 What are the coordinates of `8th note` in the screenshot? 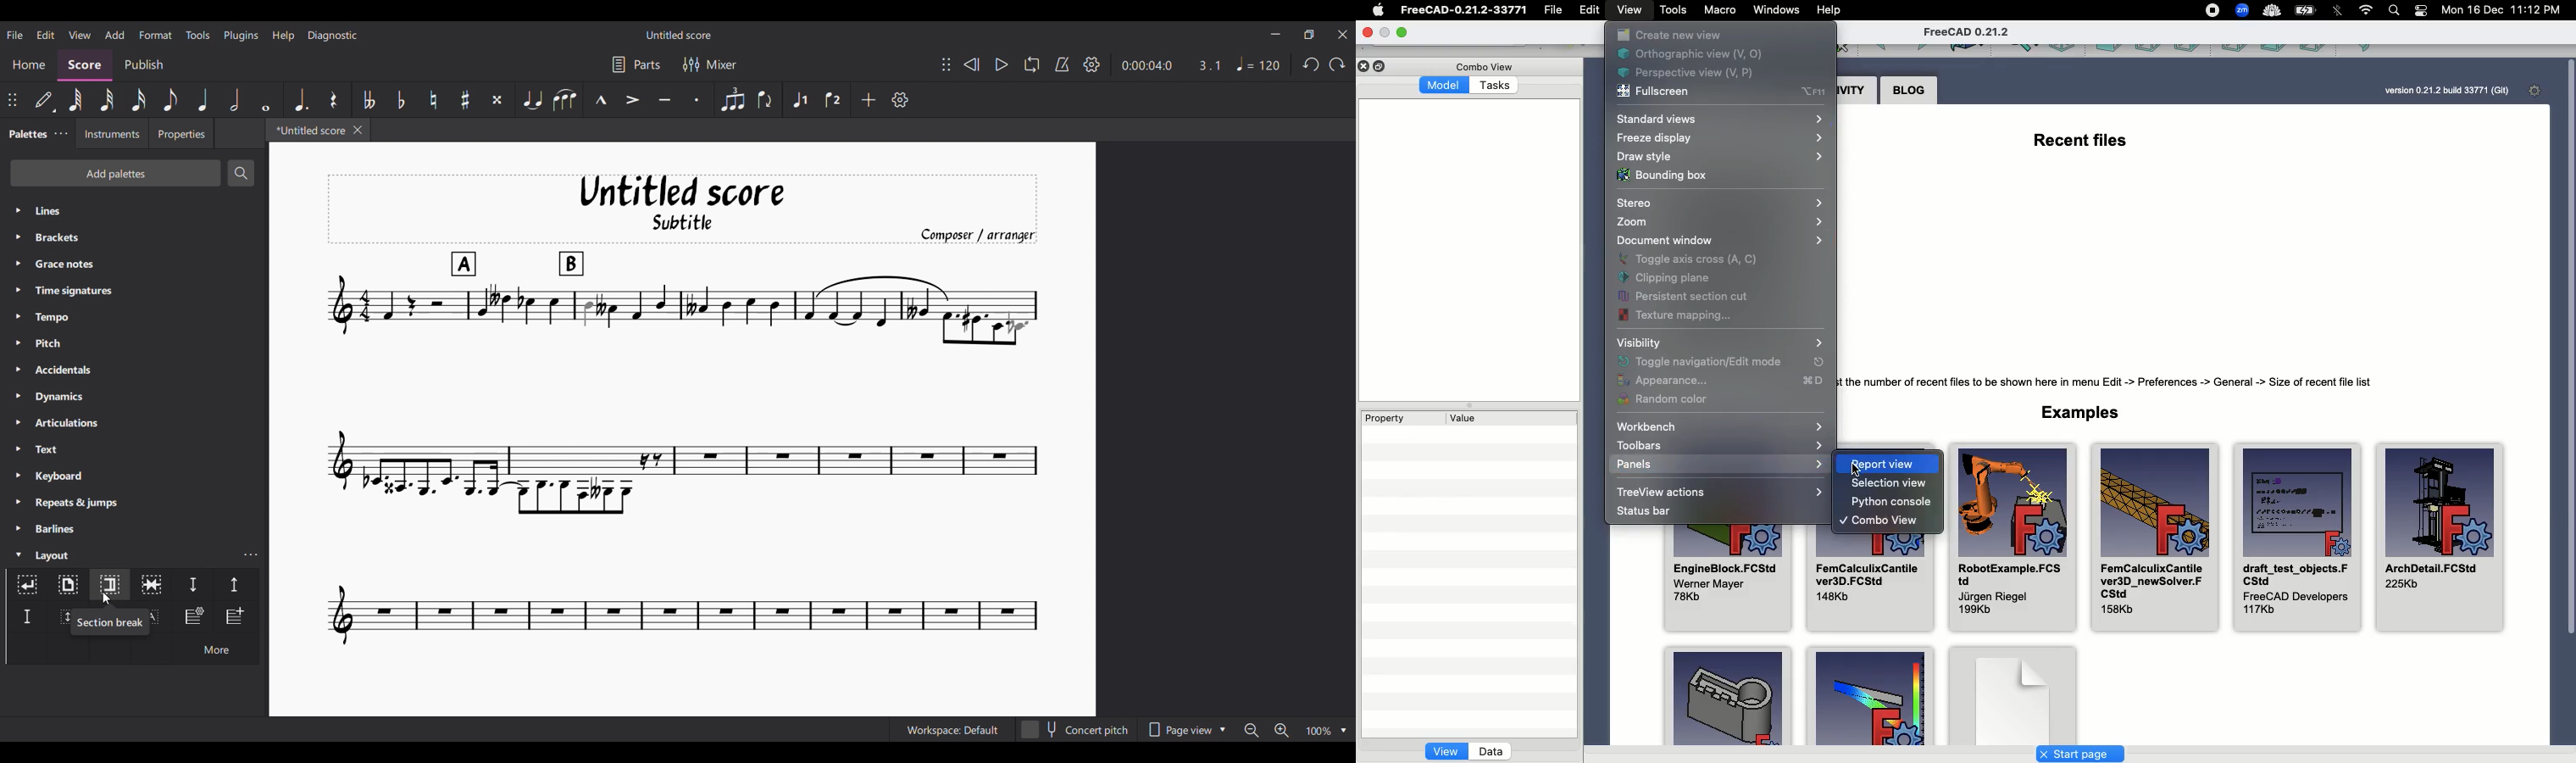 It's located at (170, 100).